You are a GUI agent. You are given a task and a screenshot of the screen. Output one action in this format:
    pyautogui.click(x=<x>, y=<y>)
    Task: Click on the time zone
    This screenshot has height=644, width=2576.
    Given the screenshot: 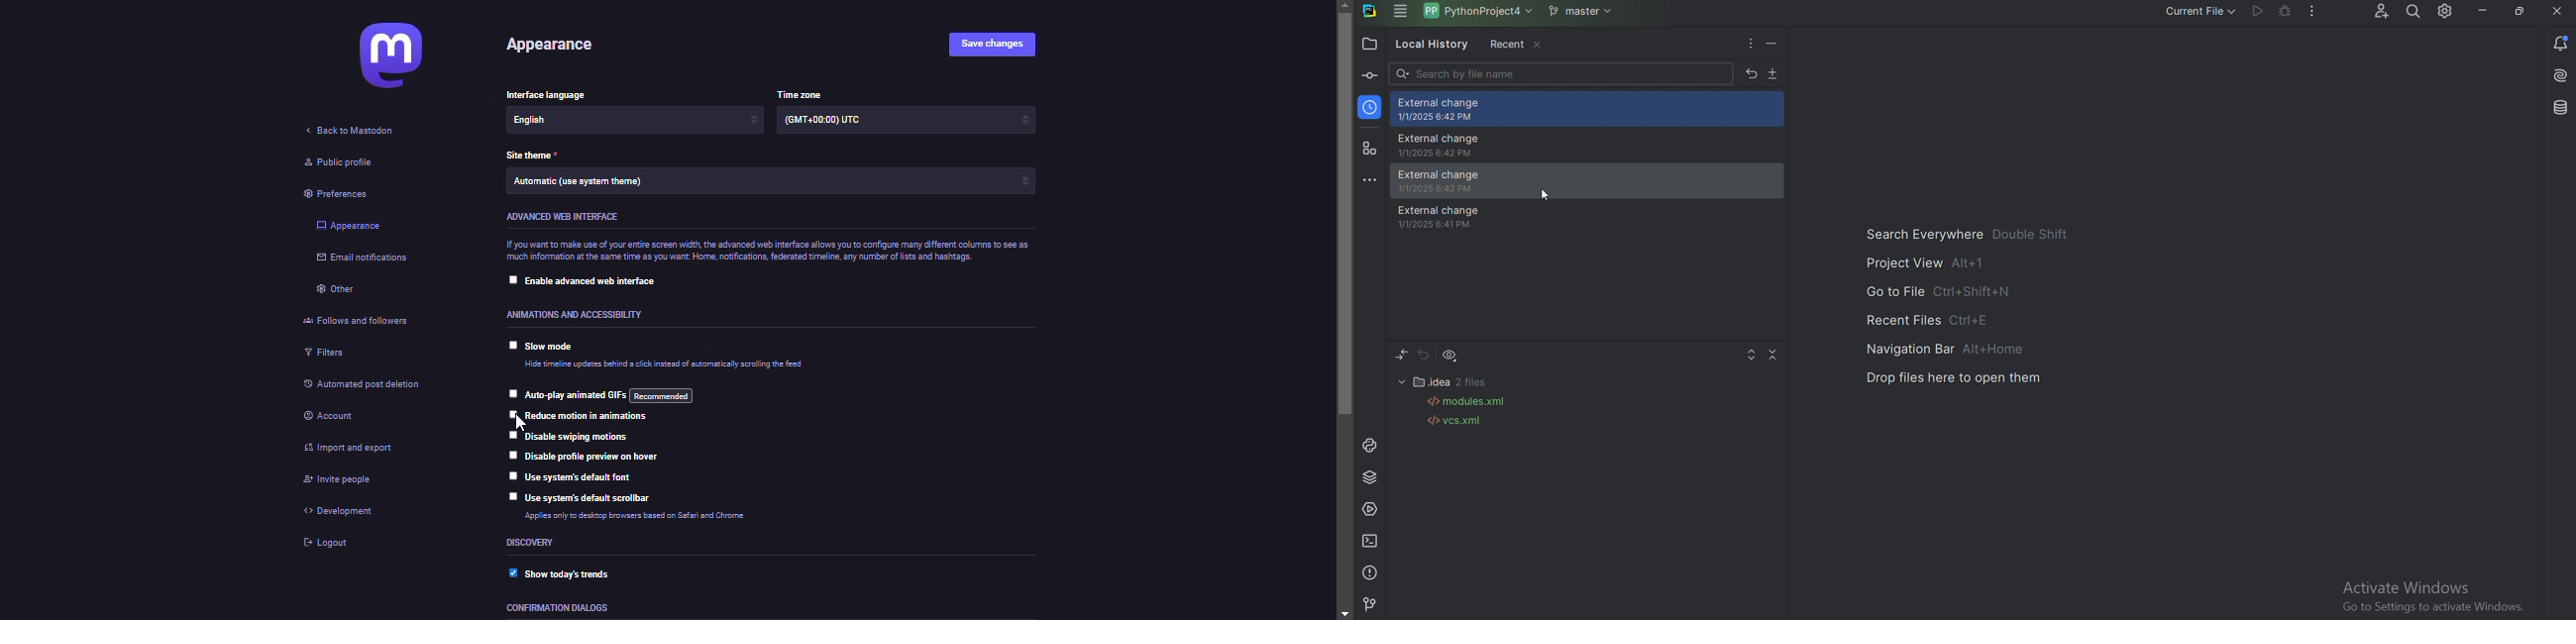 What is the action you would take?
    pyautogui.click(x=801, y=93)
    